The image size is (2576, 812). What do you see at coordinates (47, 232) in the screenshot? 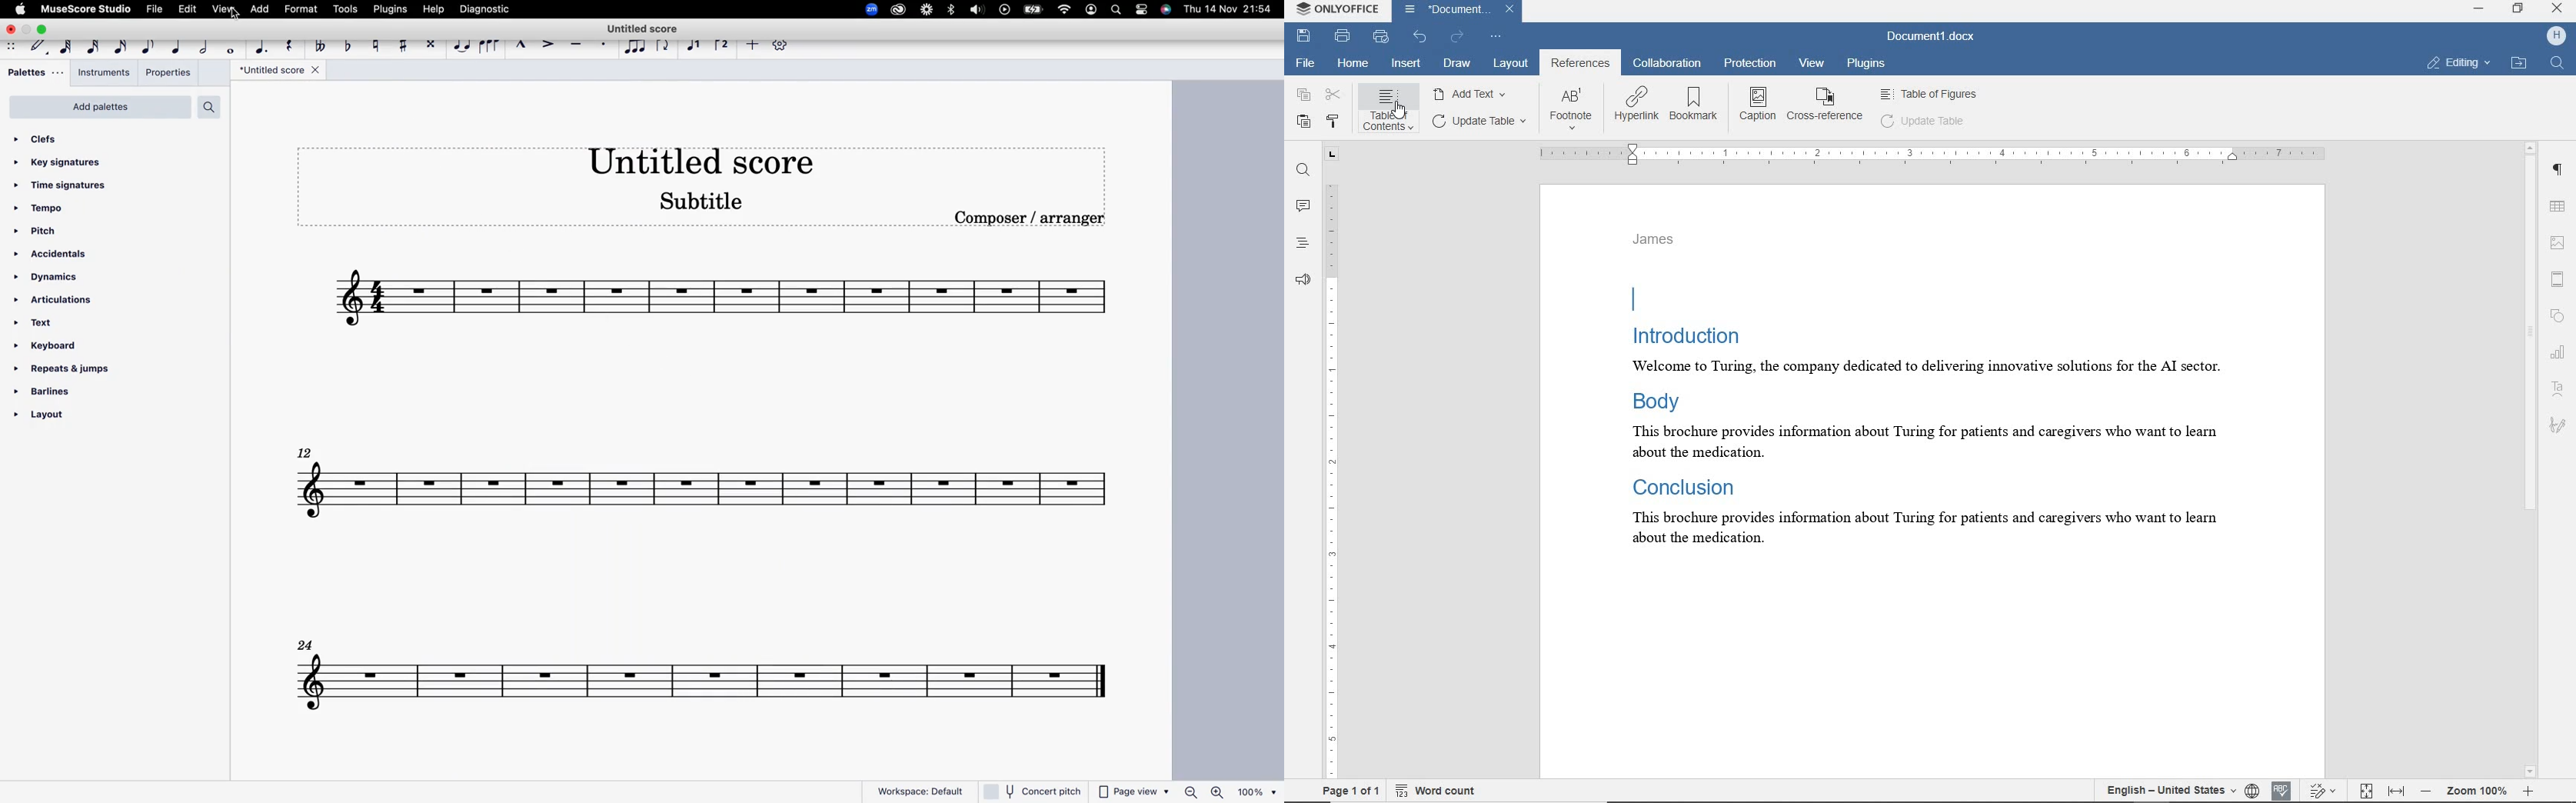
I see `pitch` at bounding box center [47, 232].